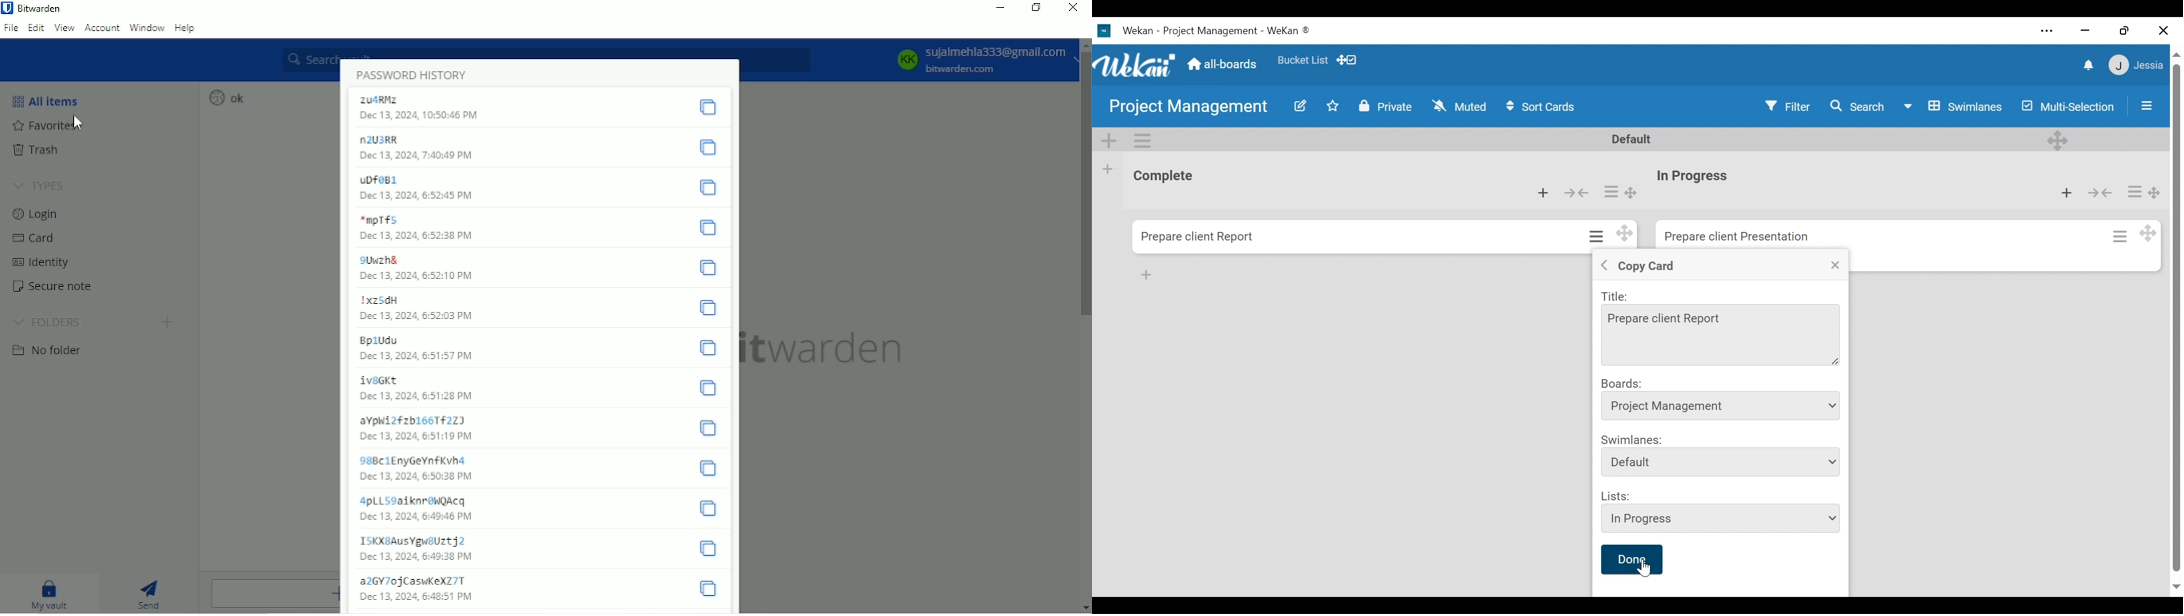  What do you see at coordinates (412, 72) in the screenshot?
I see `Password history` at bounding box center [412, 72].